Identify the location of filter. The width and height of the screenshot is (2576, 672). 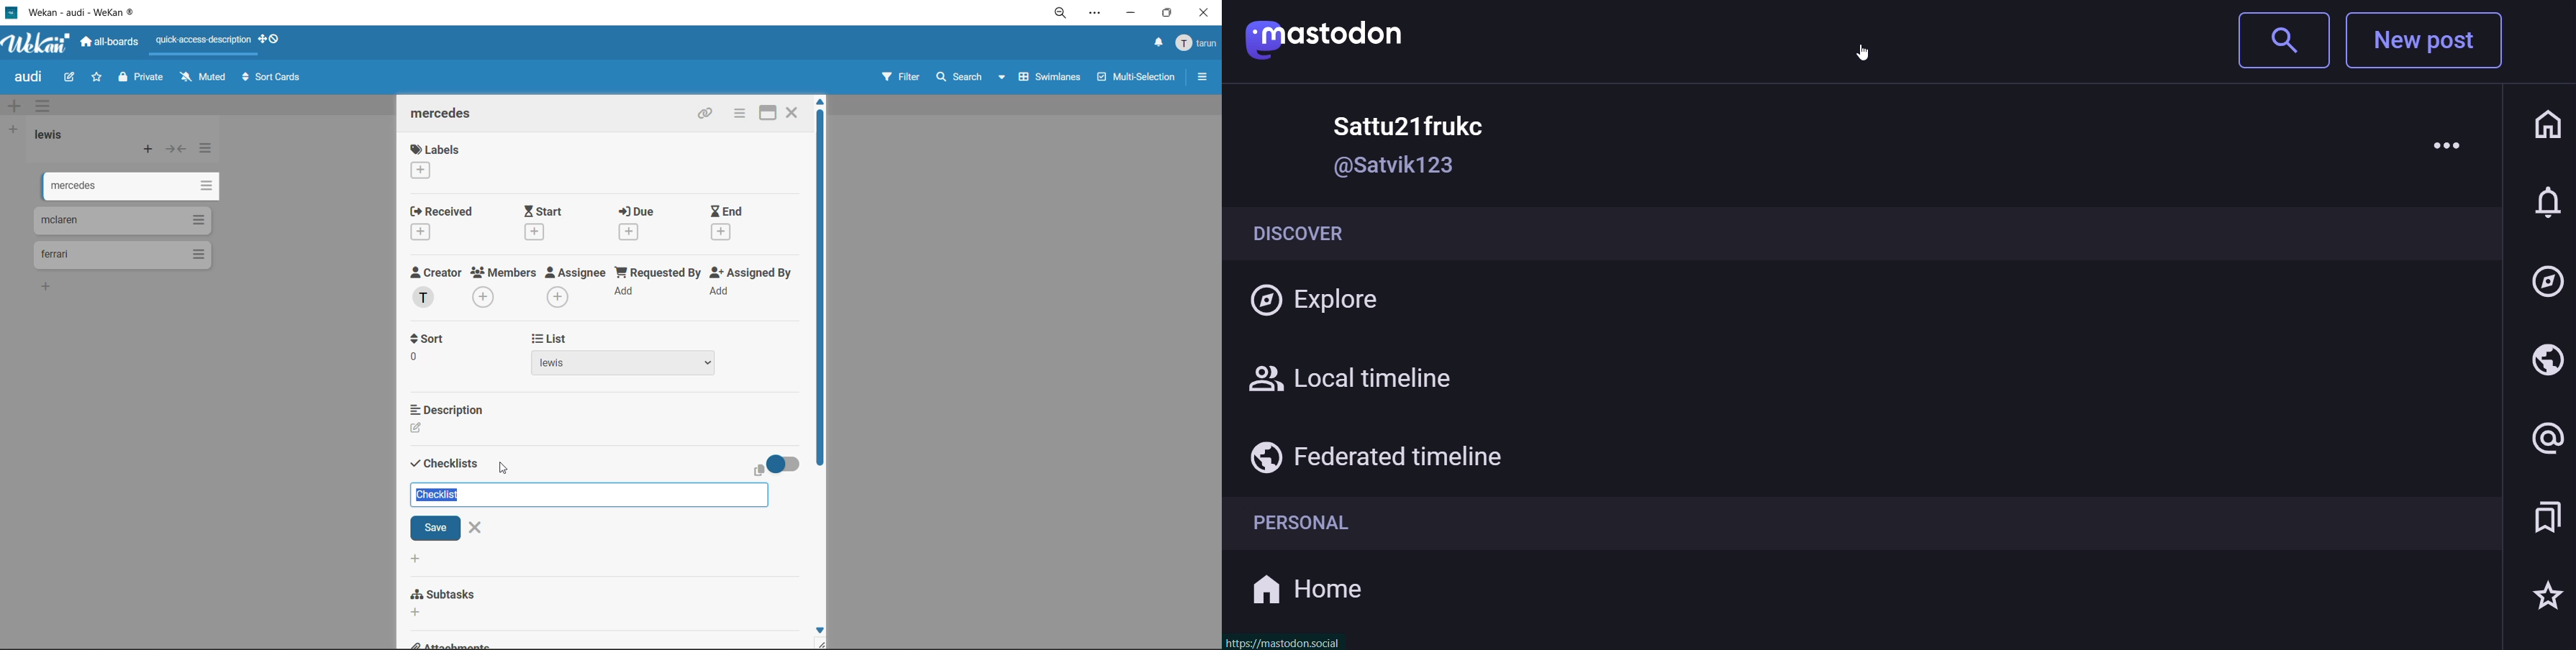
(899, 79).